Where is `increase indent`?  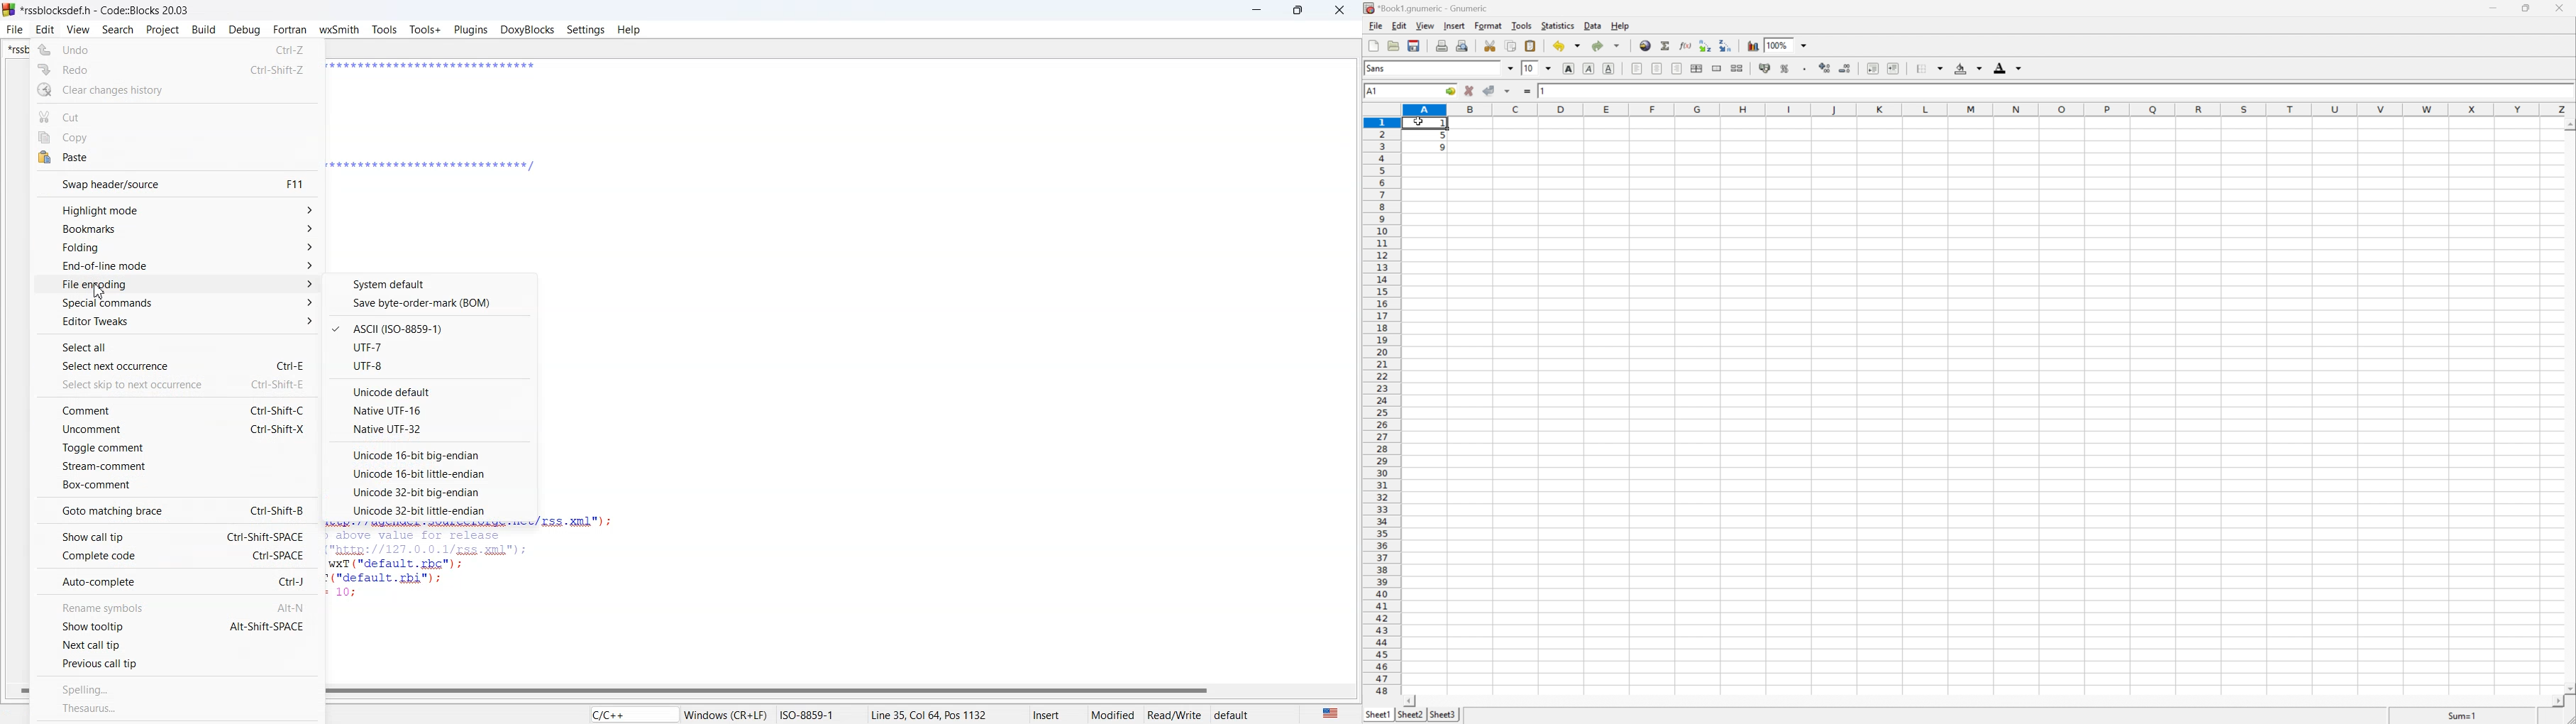 increase indent is located at coordinates (1894, 68).